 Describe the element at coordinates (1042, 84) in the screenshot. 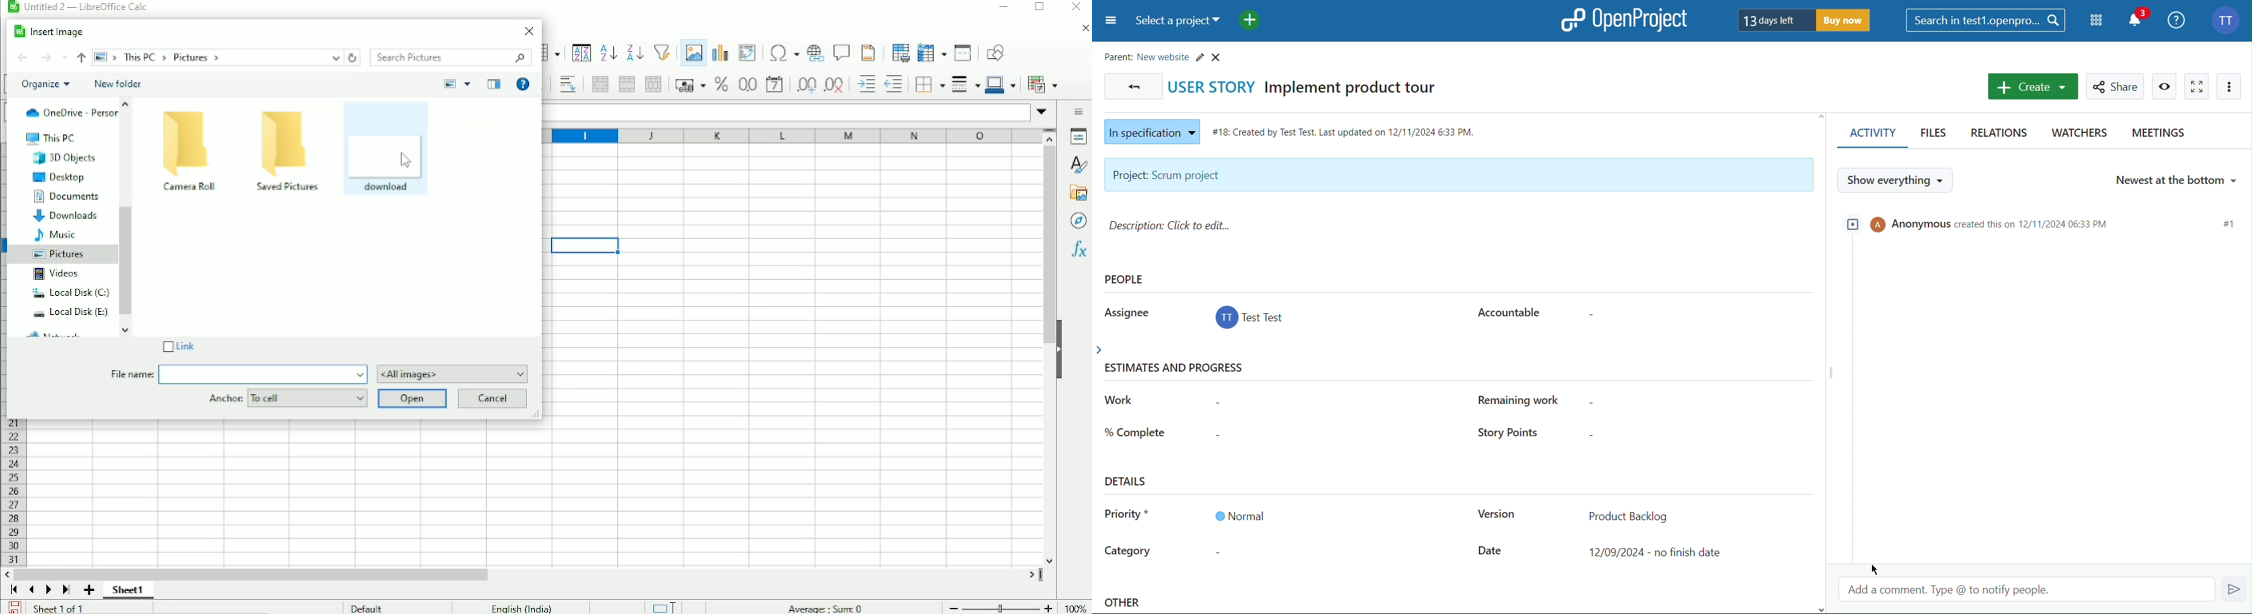

I see `Conditional` at that location.